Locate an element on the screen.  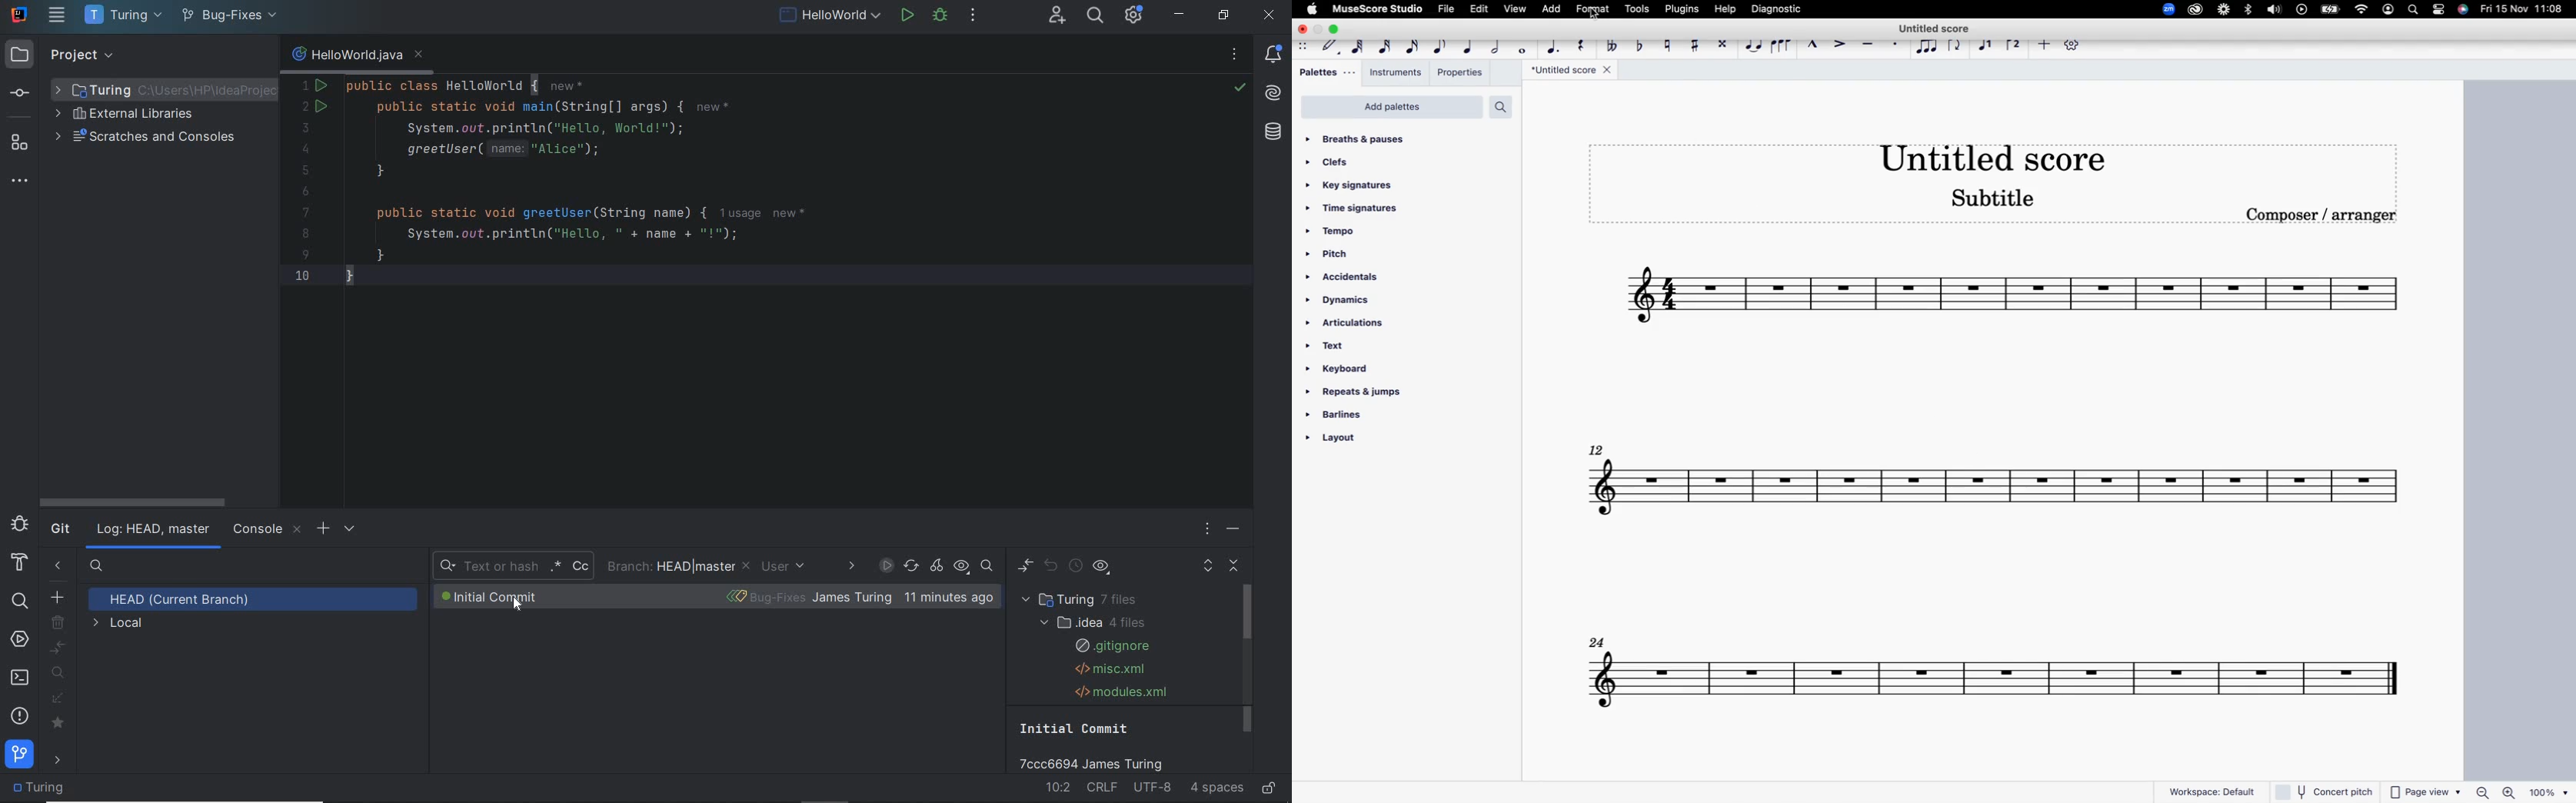
more is located at coordinates (2045, 47).